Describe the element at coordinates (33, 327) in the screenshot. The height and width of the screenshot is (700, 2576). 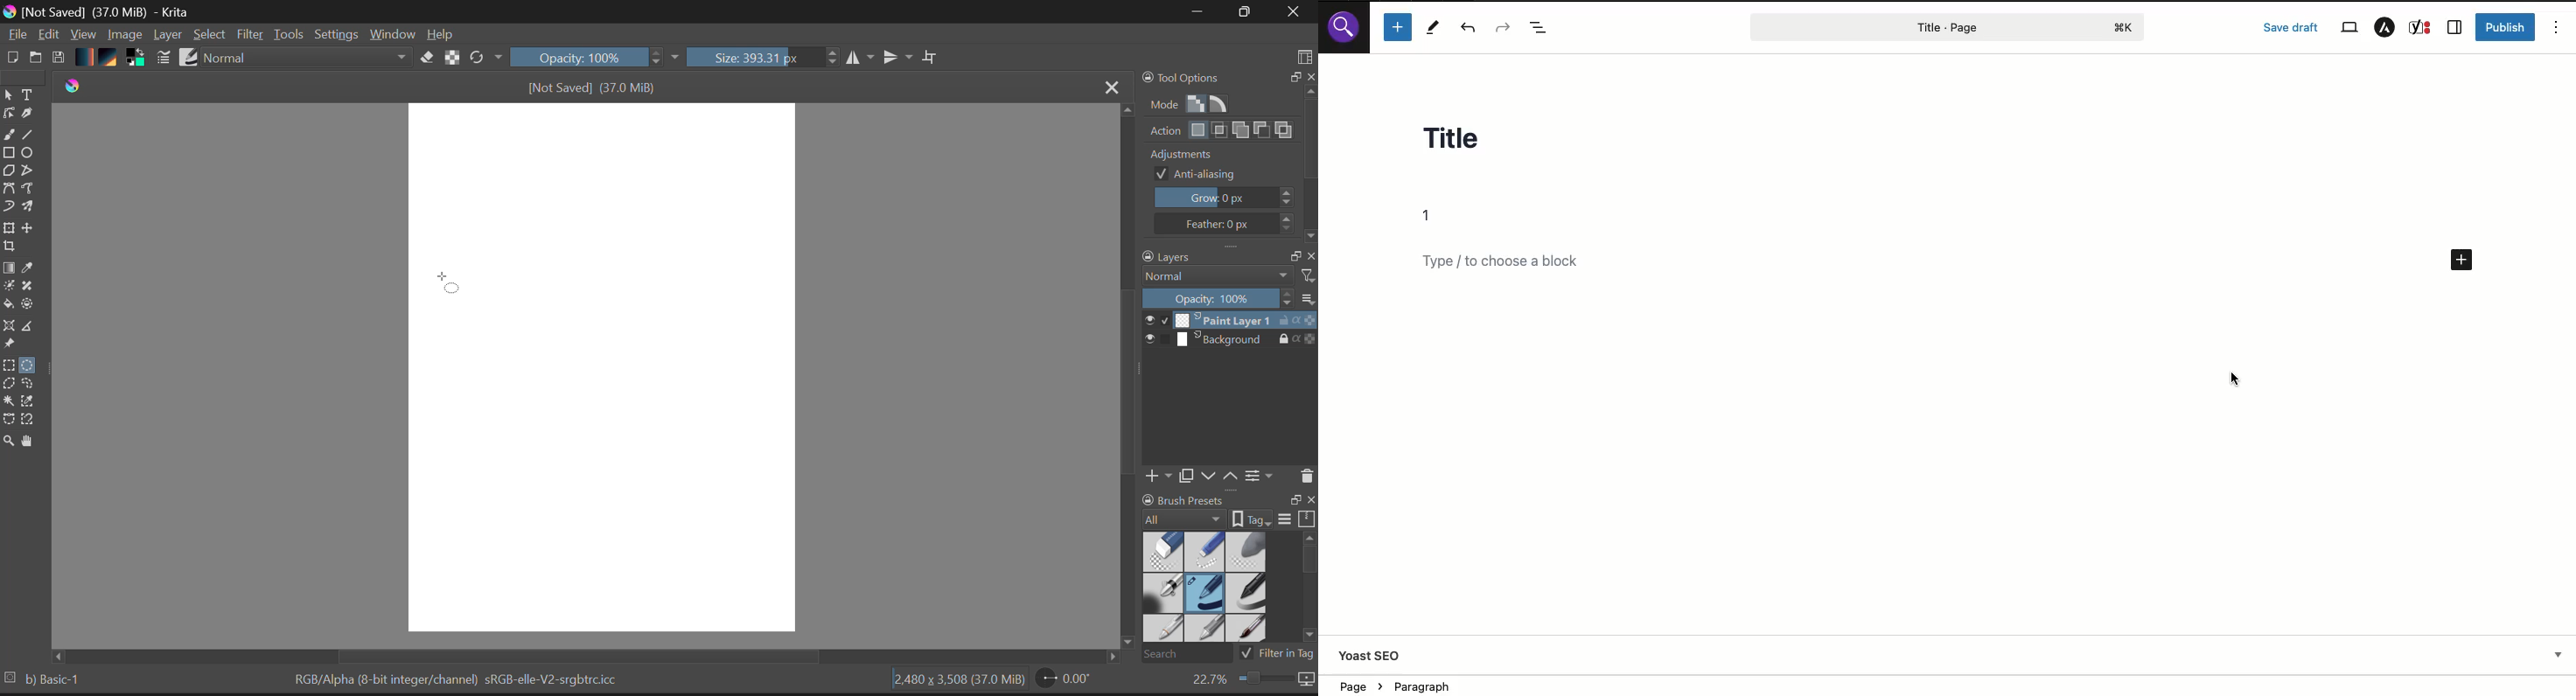
I see `Measurements` at that location.